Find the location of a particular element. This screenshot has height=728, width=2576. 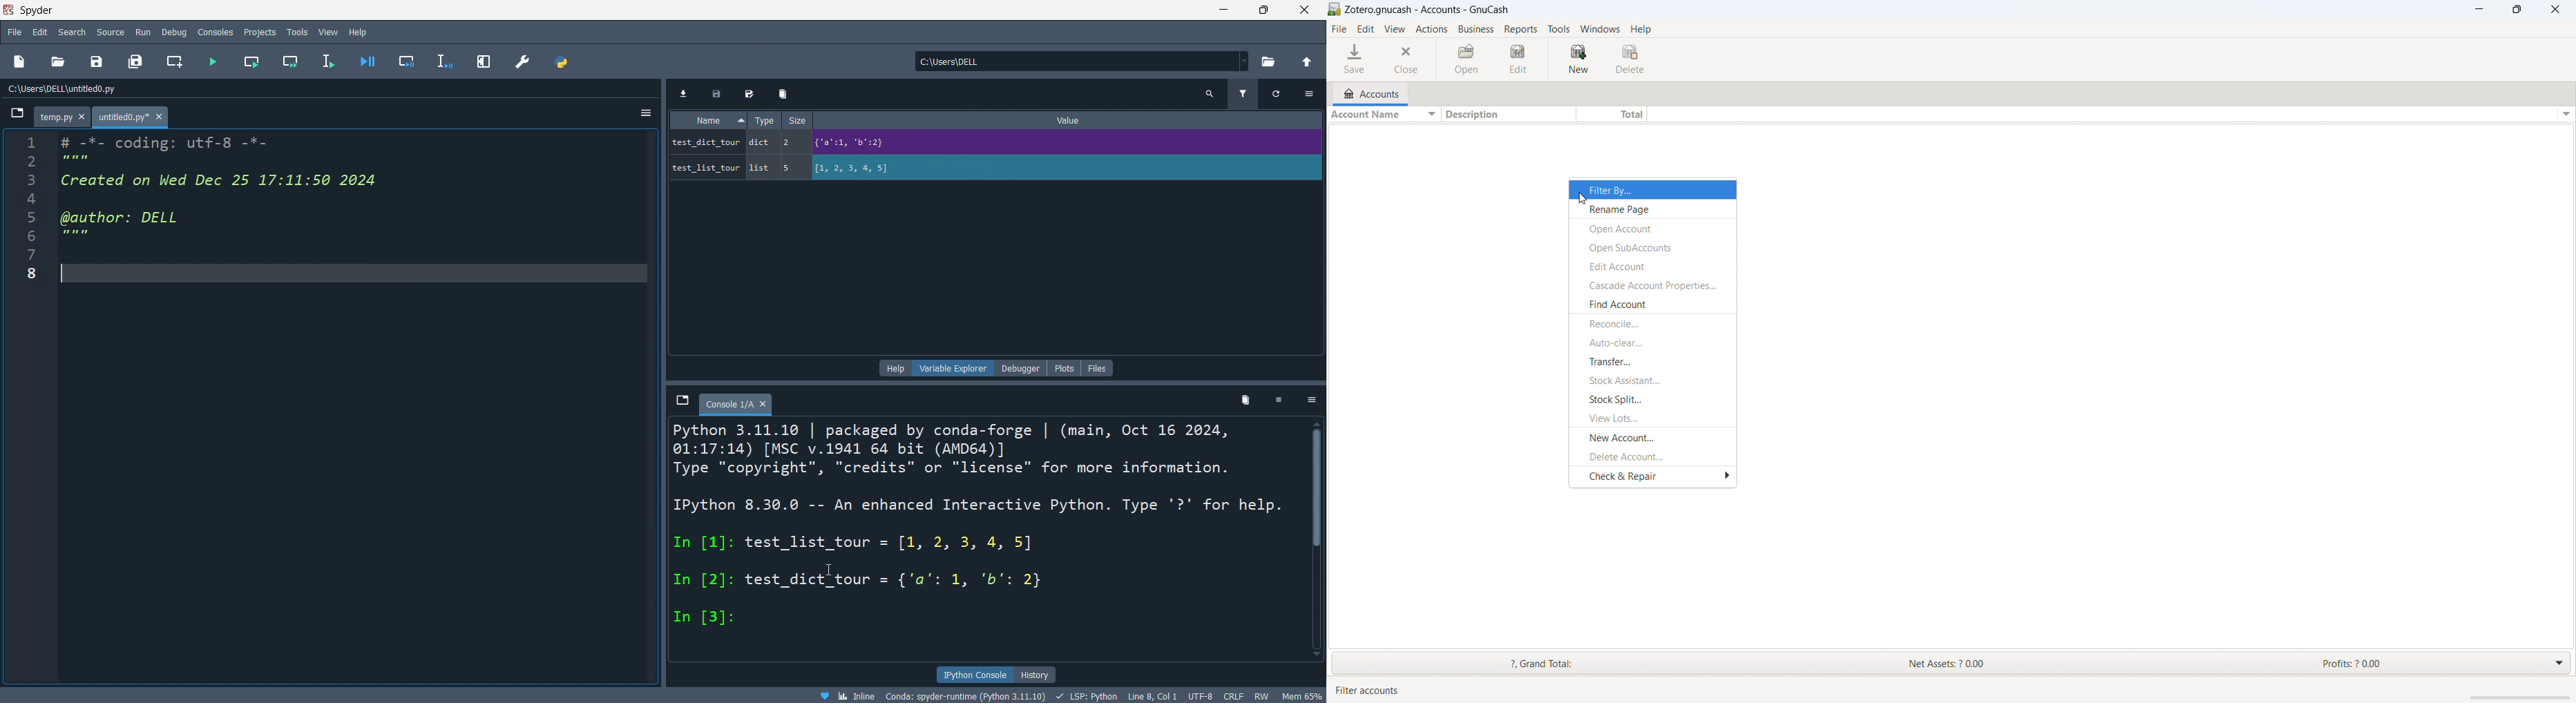

view loss is located at coordinates (1652, 418).